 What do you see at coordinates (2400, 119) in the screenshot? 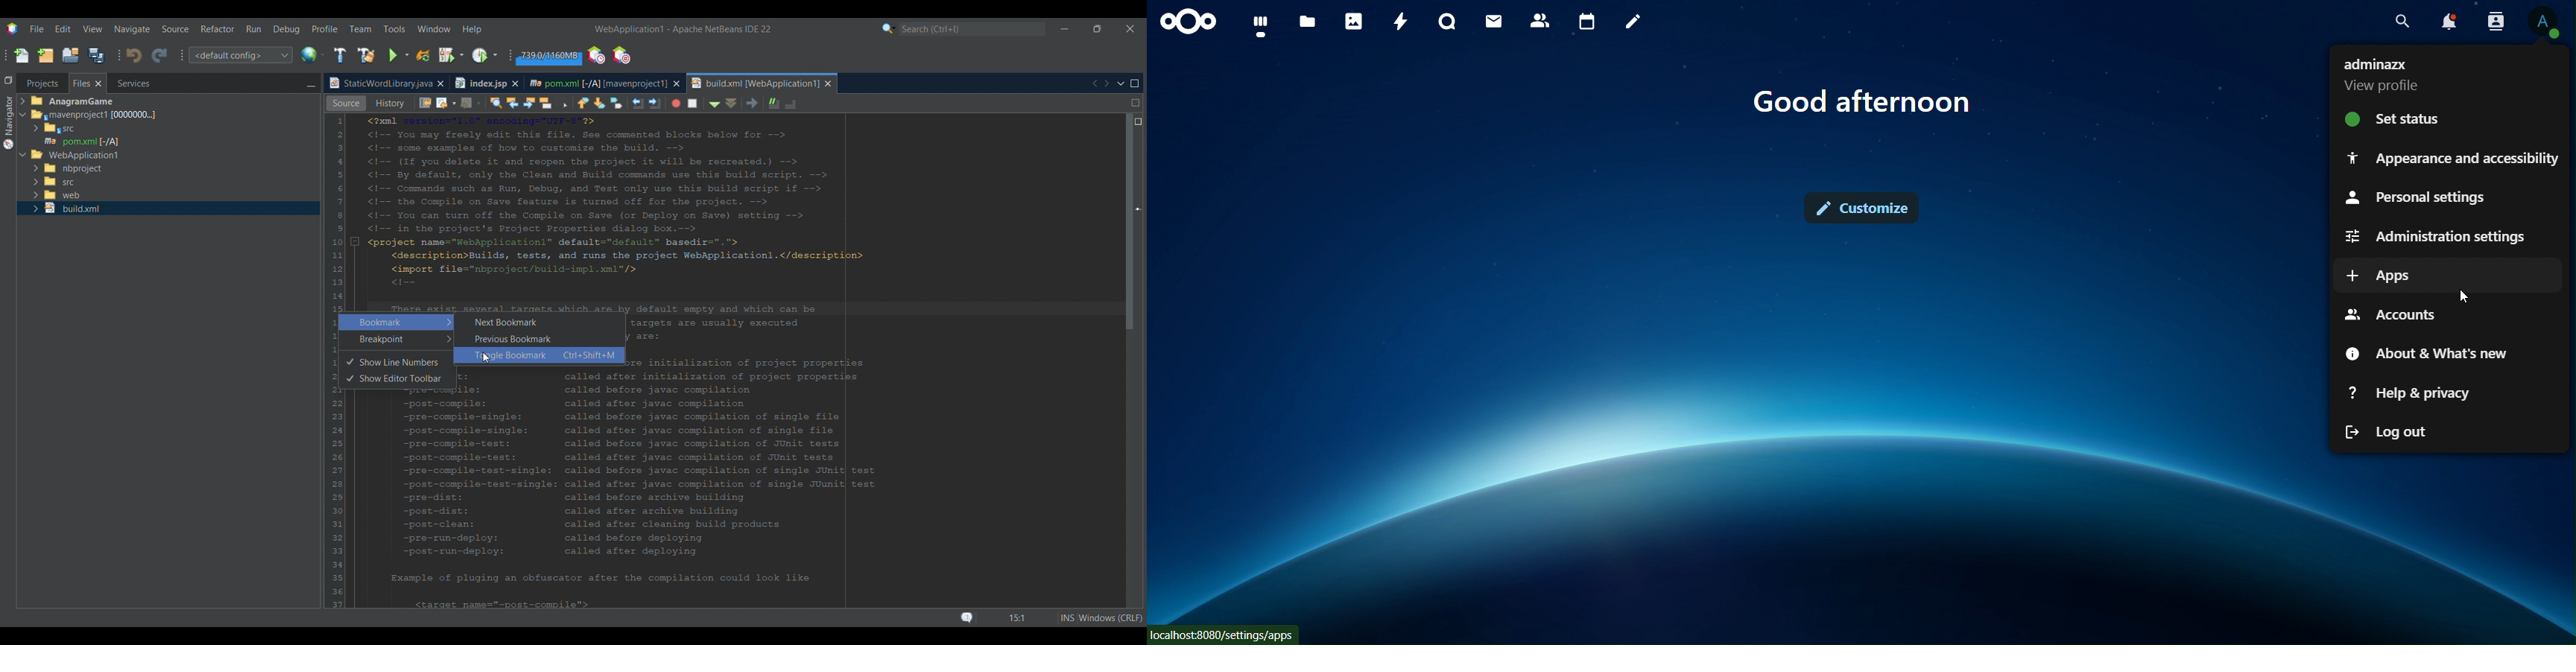
I see `set status` at bounding box center [2400, 119].